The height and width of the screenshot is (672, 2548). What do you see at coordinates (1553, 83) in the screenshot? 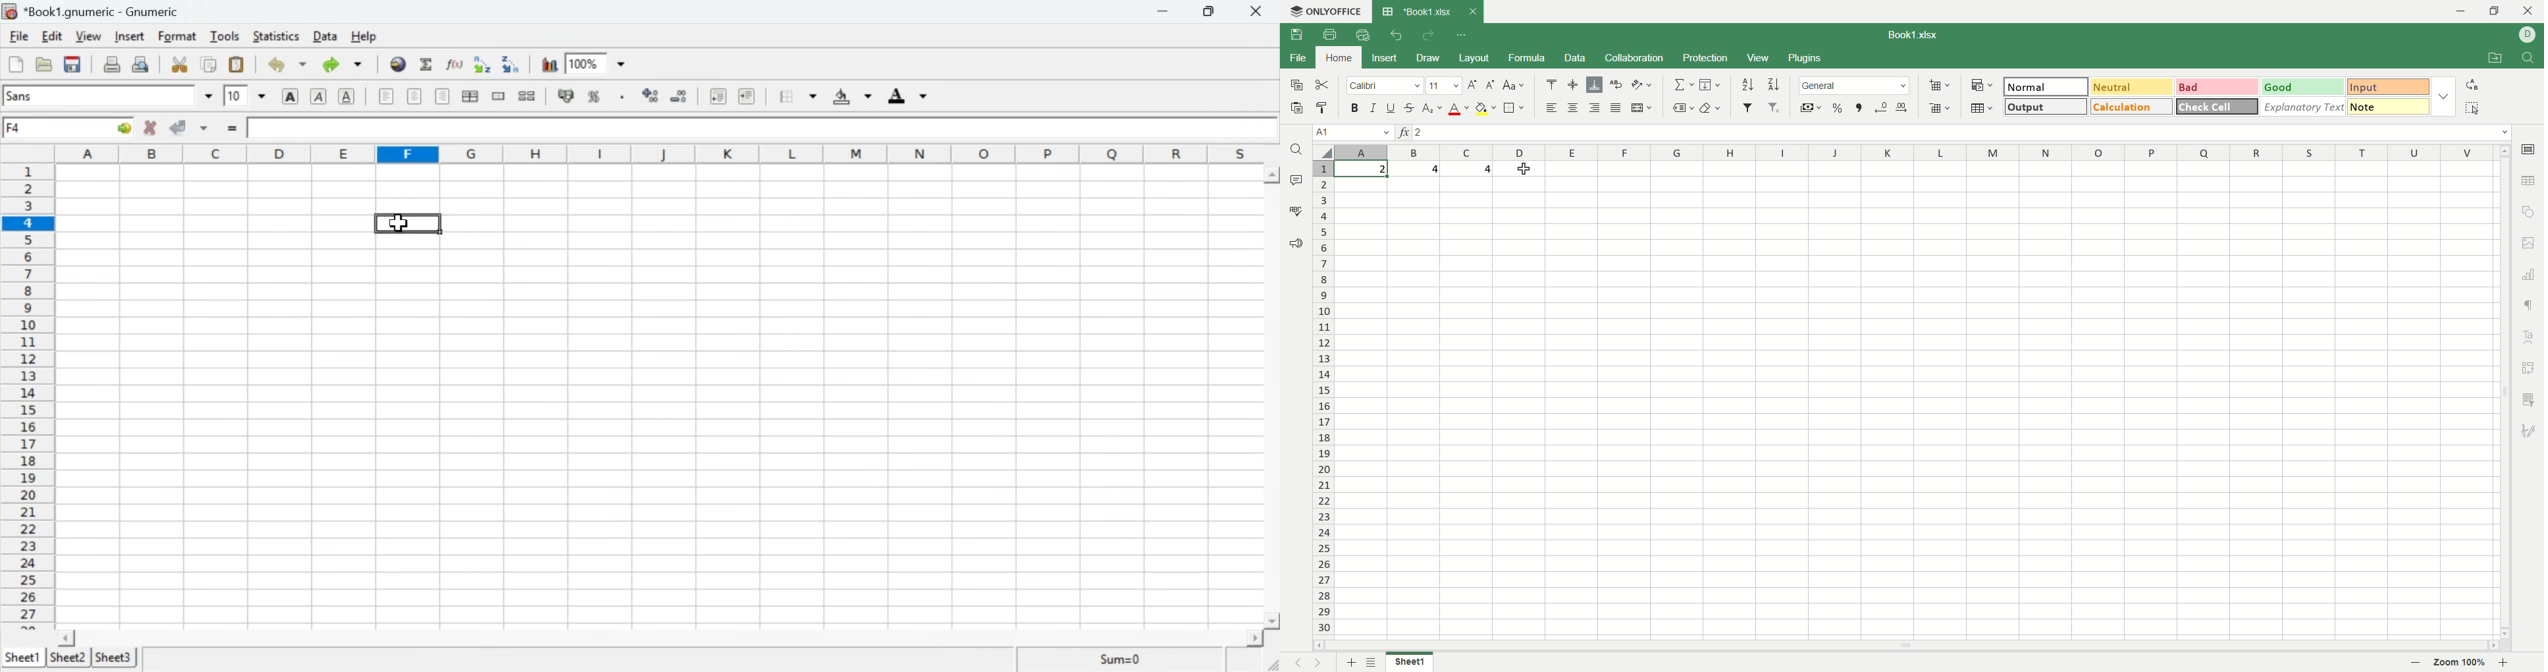
I see `align top` at bounding box center [1553, 83].